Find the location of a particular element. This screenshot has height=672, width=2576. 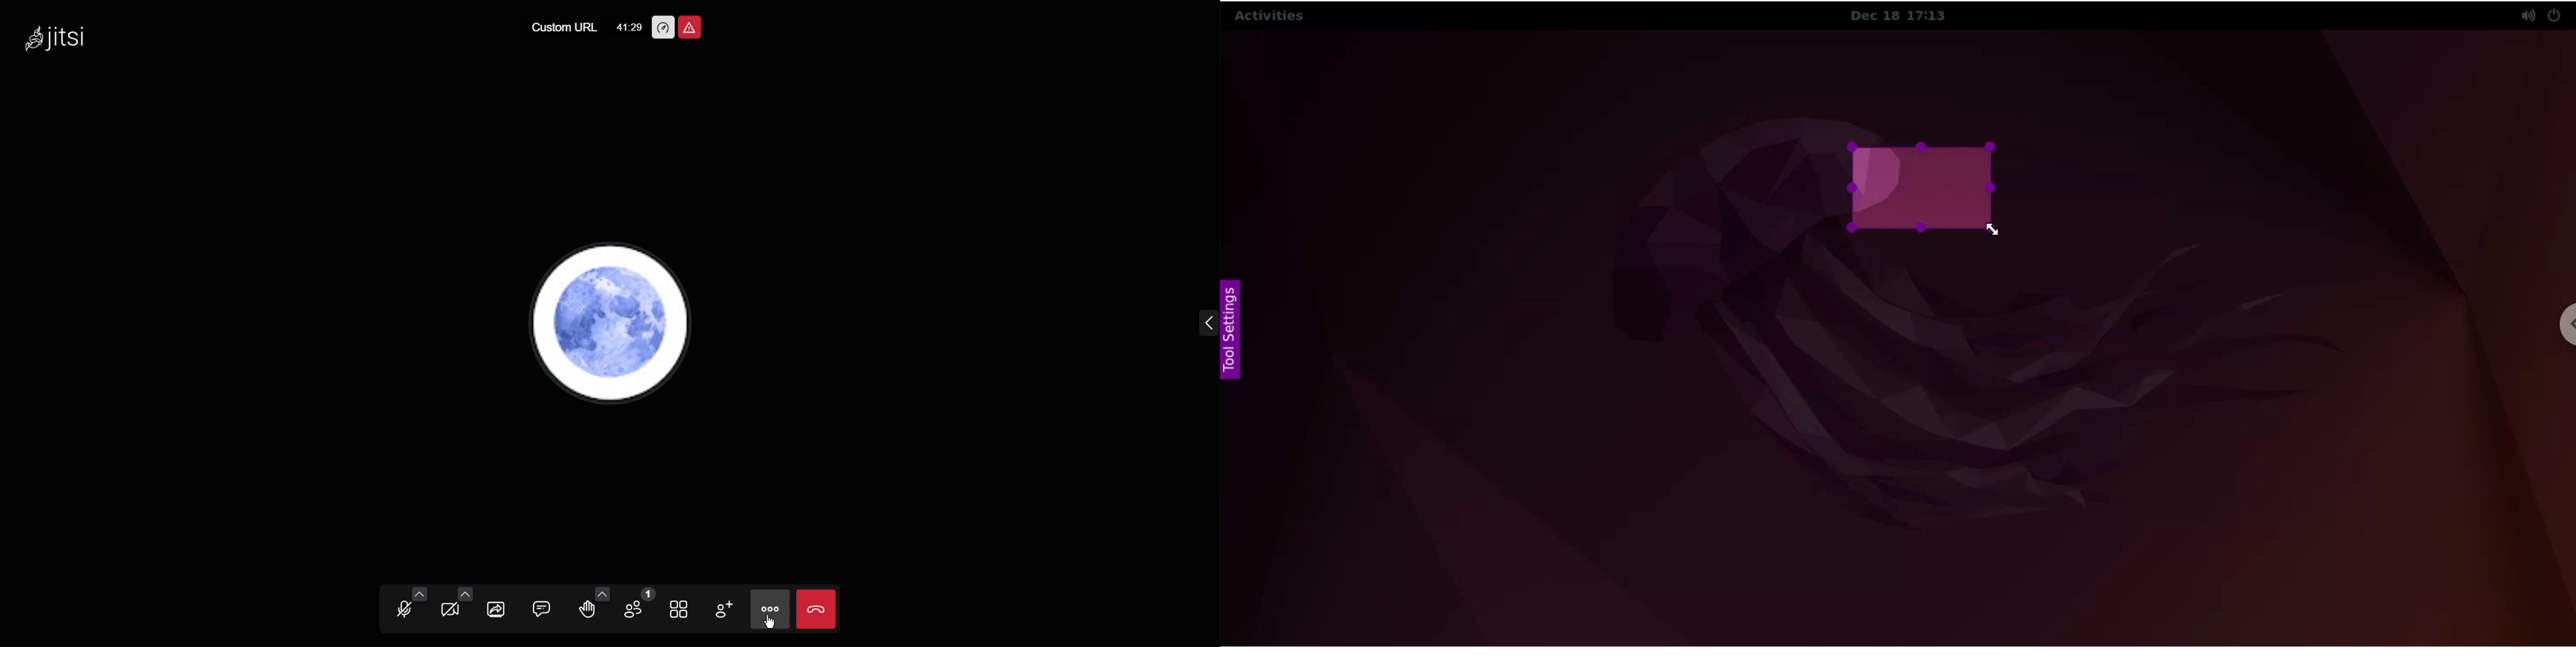

More is located at coordinates (772, 610).